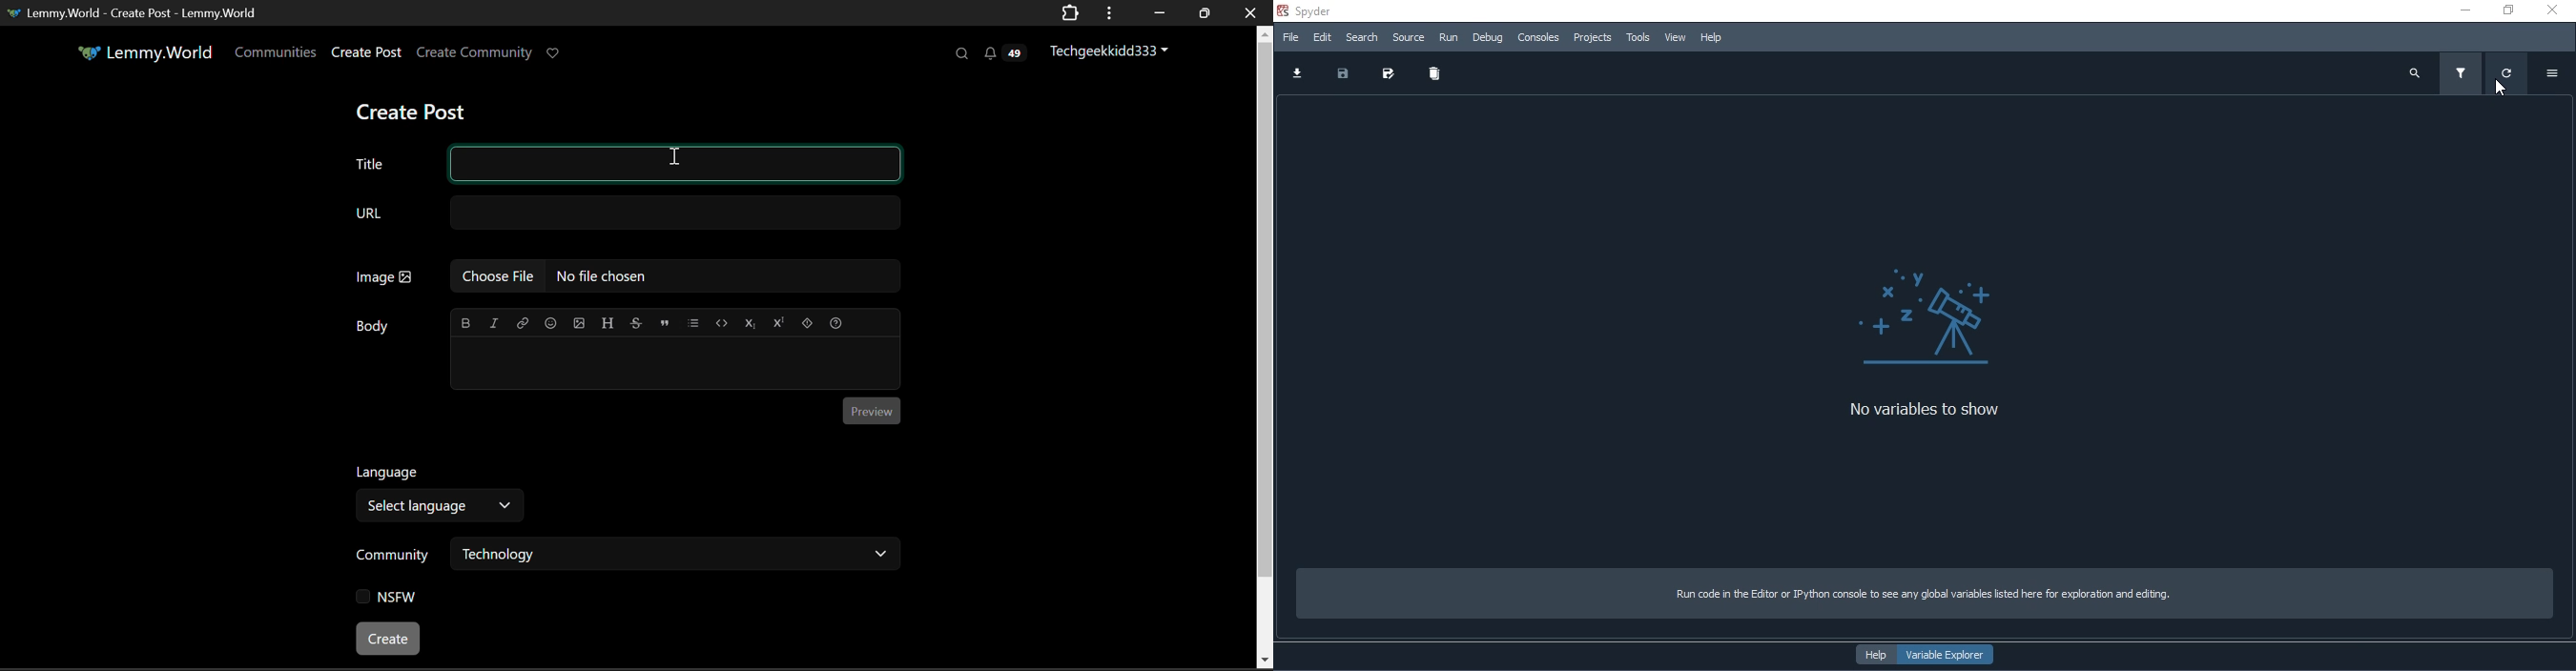  Describe the element at coordinates (2558, 75) in the screenshot. I see `options` at that location.